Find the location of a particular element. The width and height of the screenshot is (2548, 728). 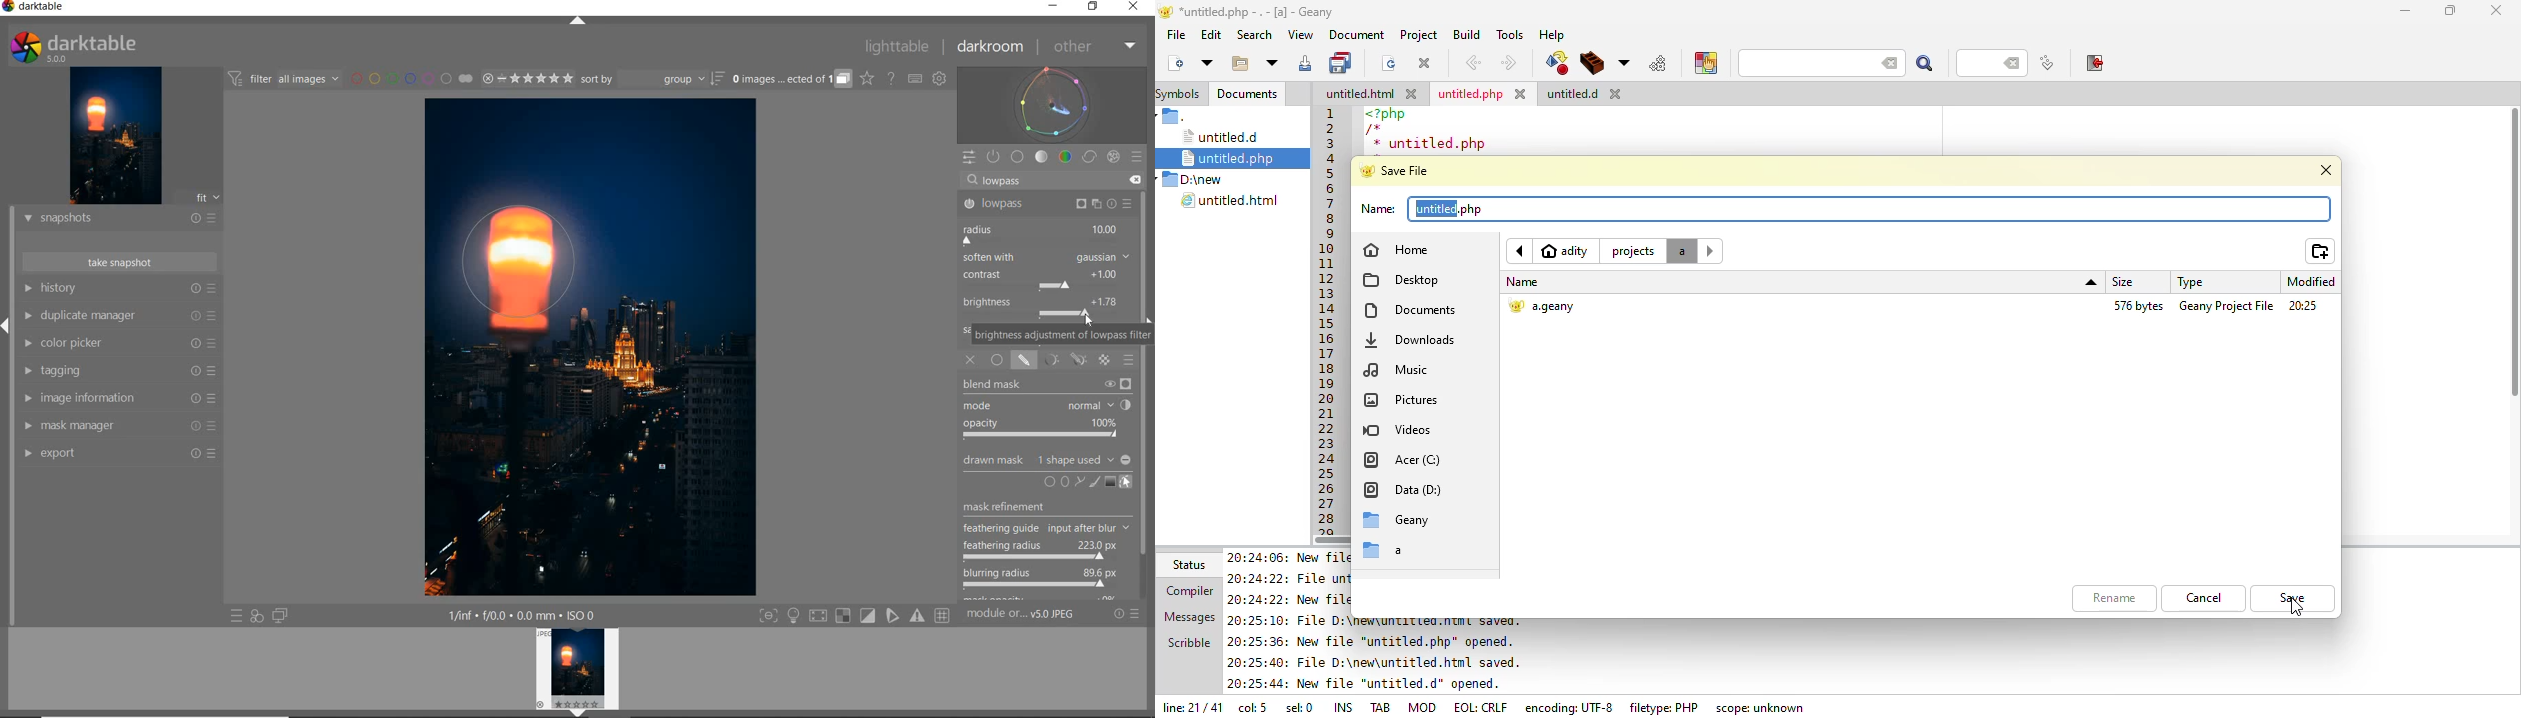

EXPAND GROUPED IMAGES is located at coordinates (790, 80).